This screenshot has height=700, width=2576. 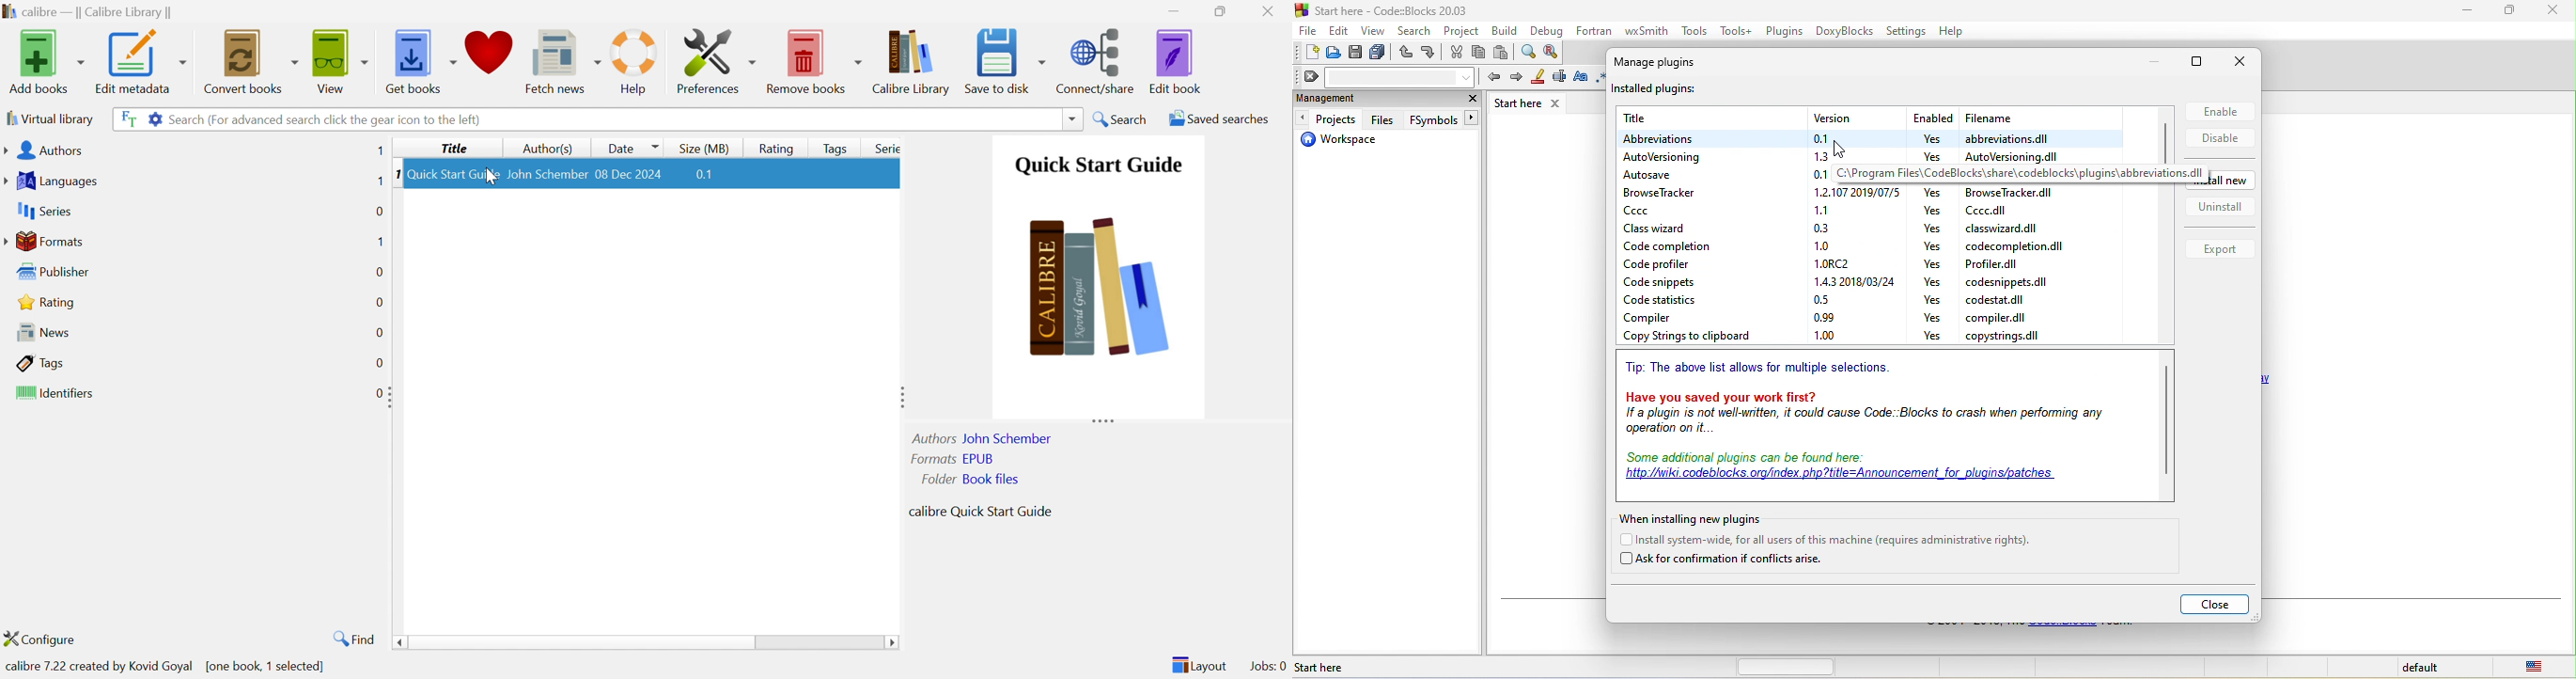 What do you see at coordinates (2423, 669) in the screenshot?
I see `default` at bounding box center [2423, 669].